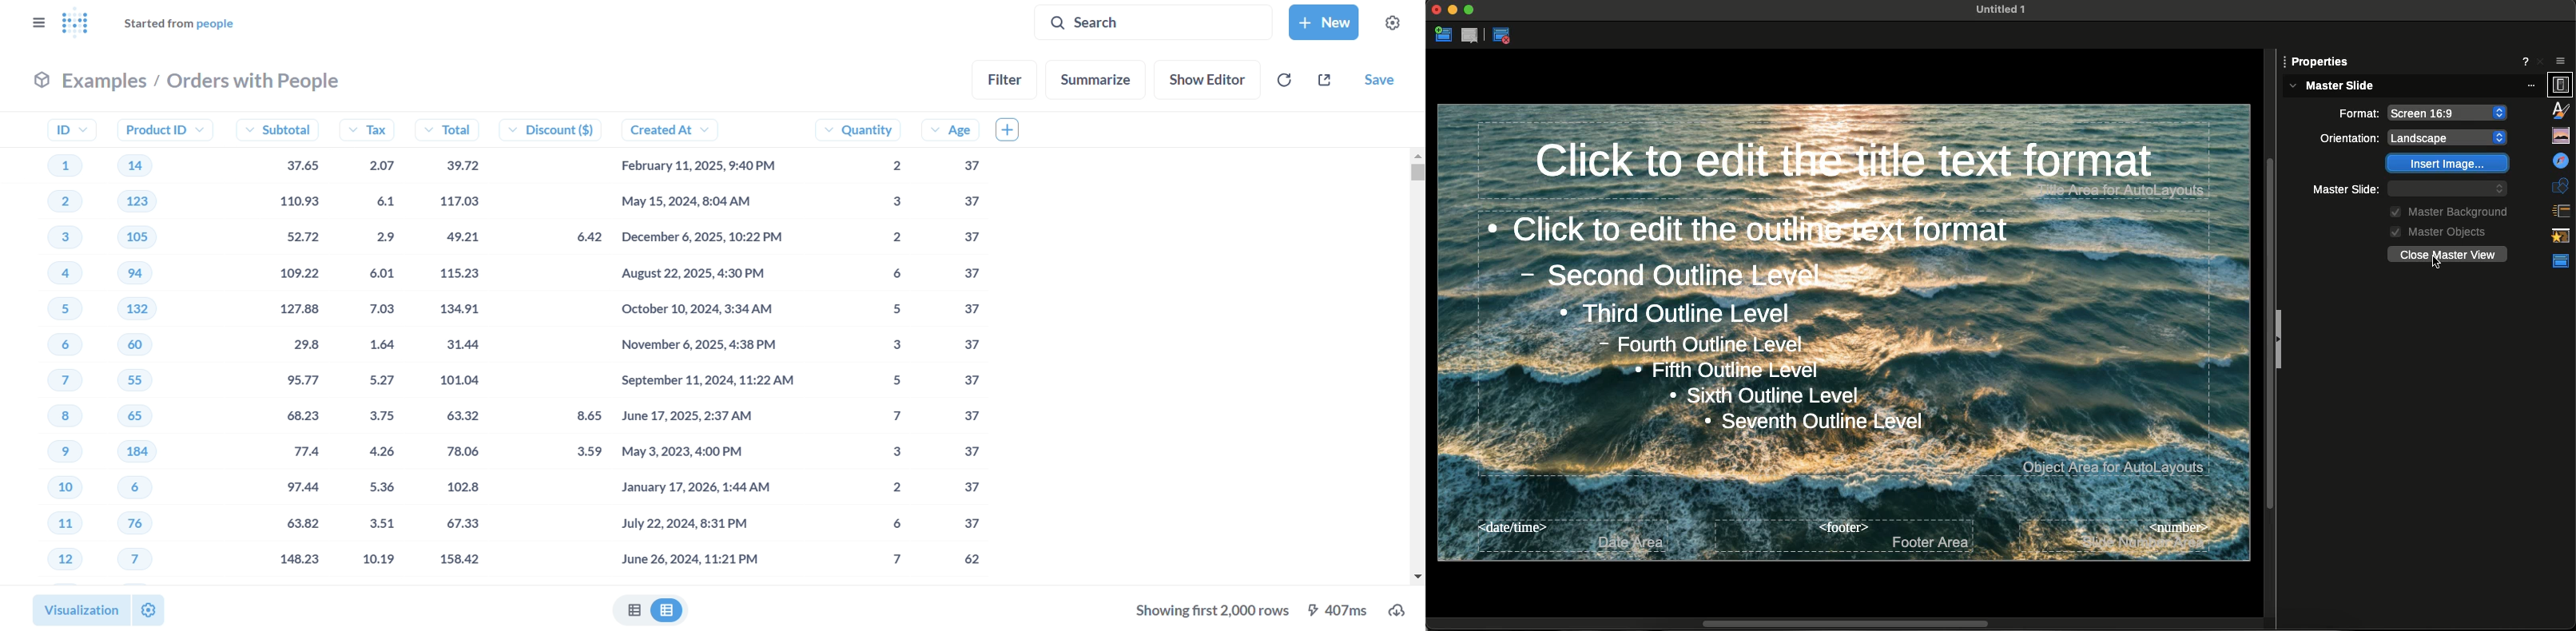  Describe the element at coordinates (2561, 57) in the screenshot. I see `Properties` at that location.